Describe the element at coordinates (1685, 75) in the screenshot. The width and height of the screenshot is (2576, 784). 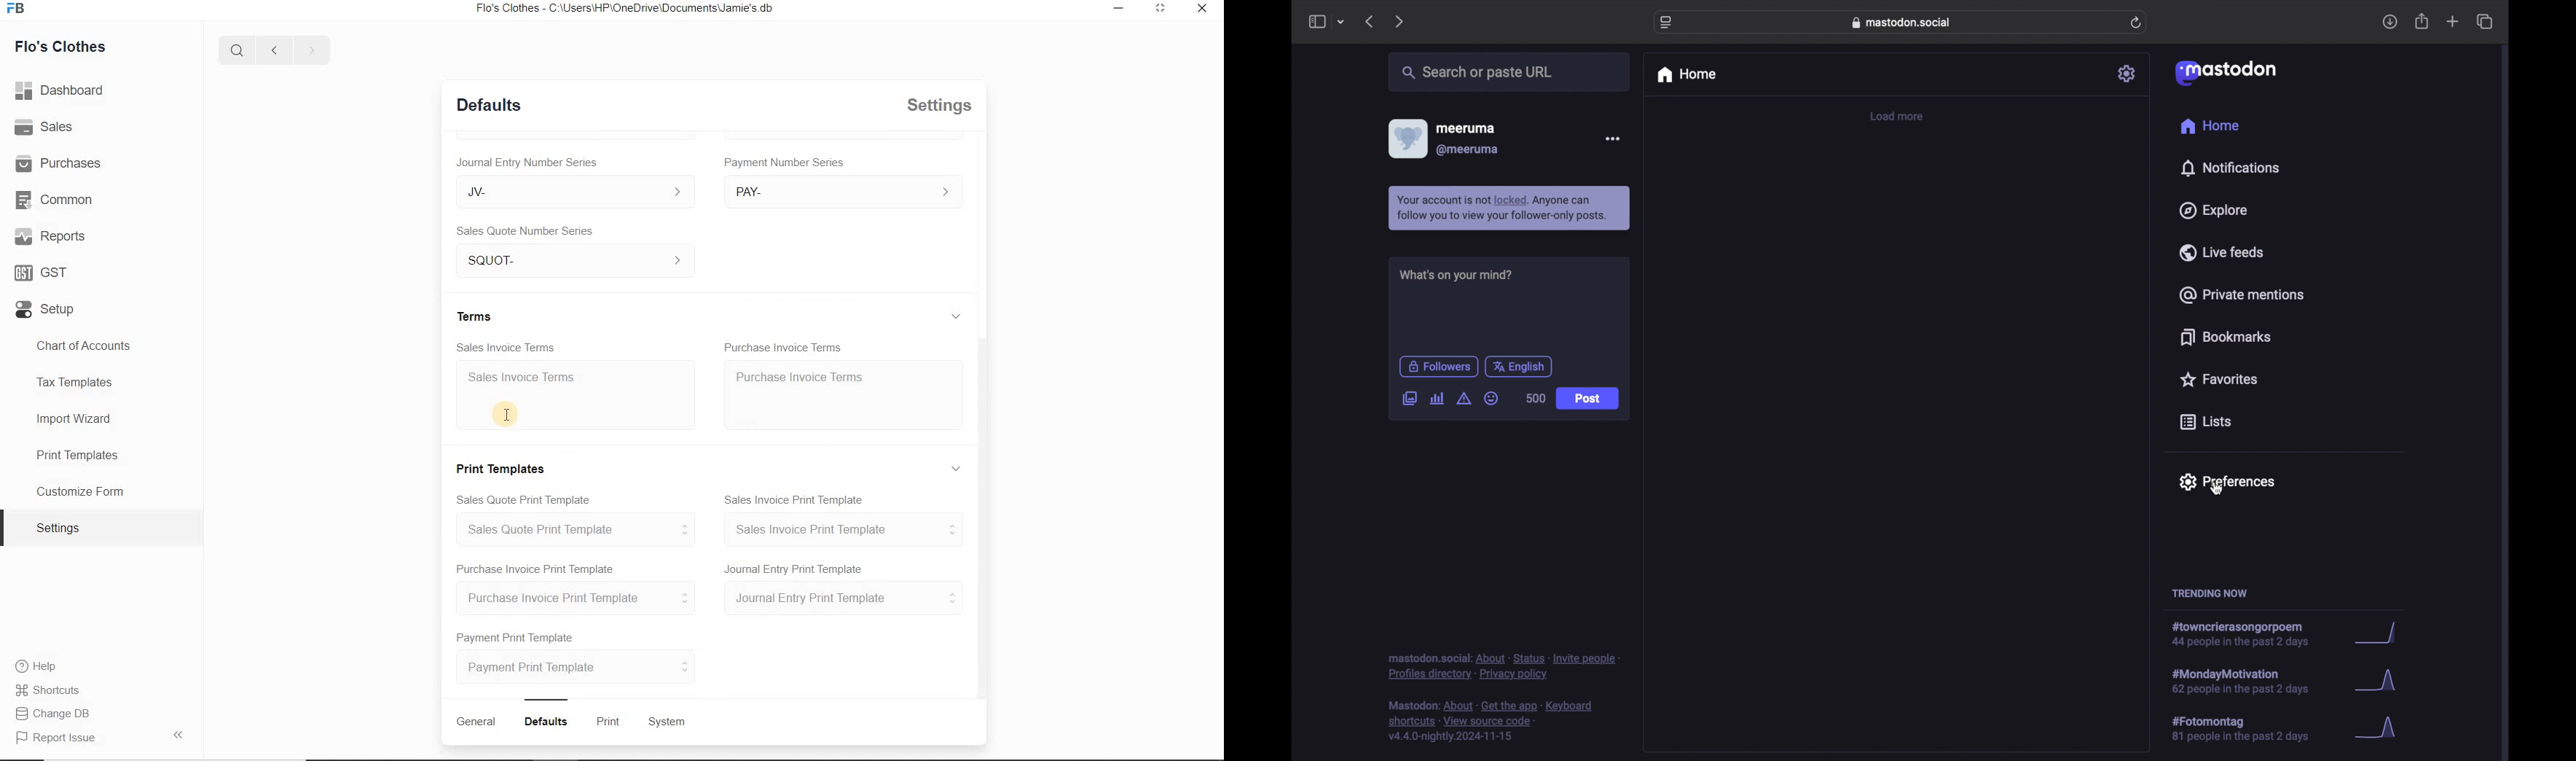
I see `home` at that location.